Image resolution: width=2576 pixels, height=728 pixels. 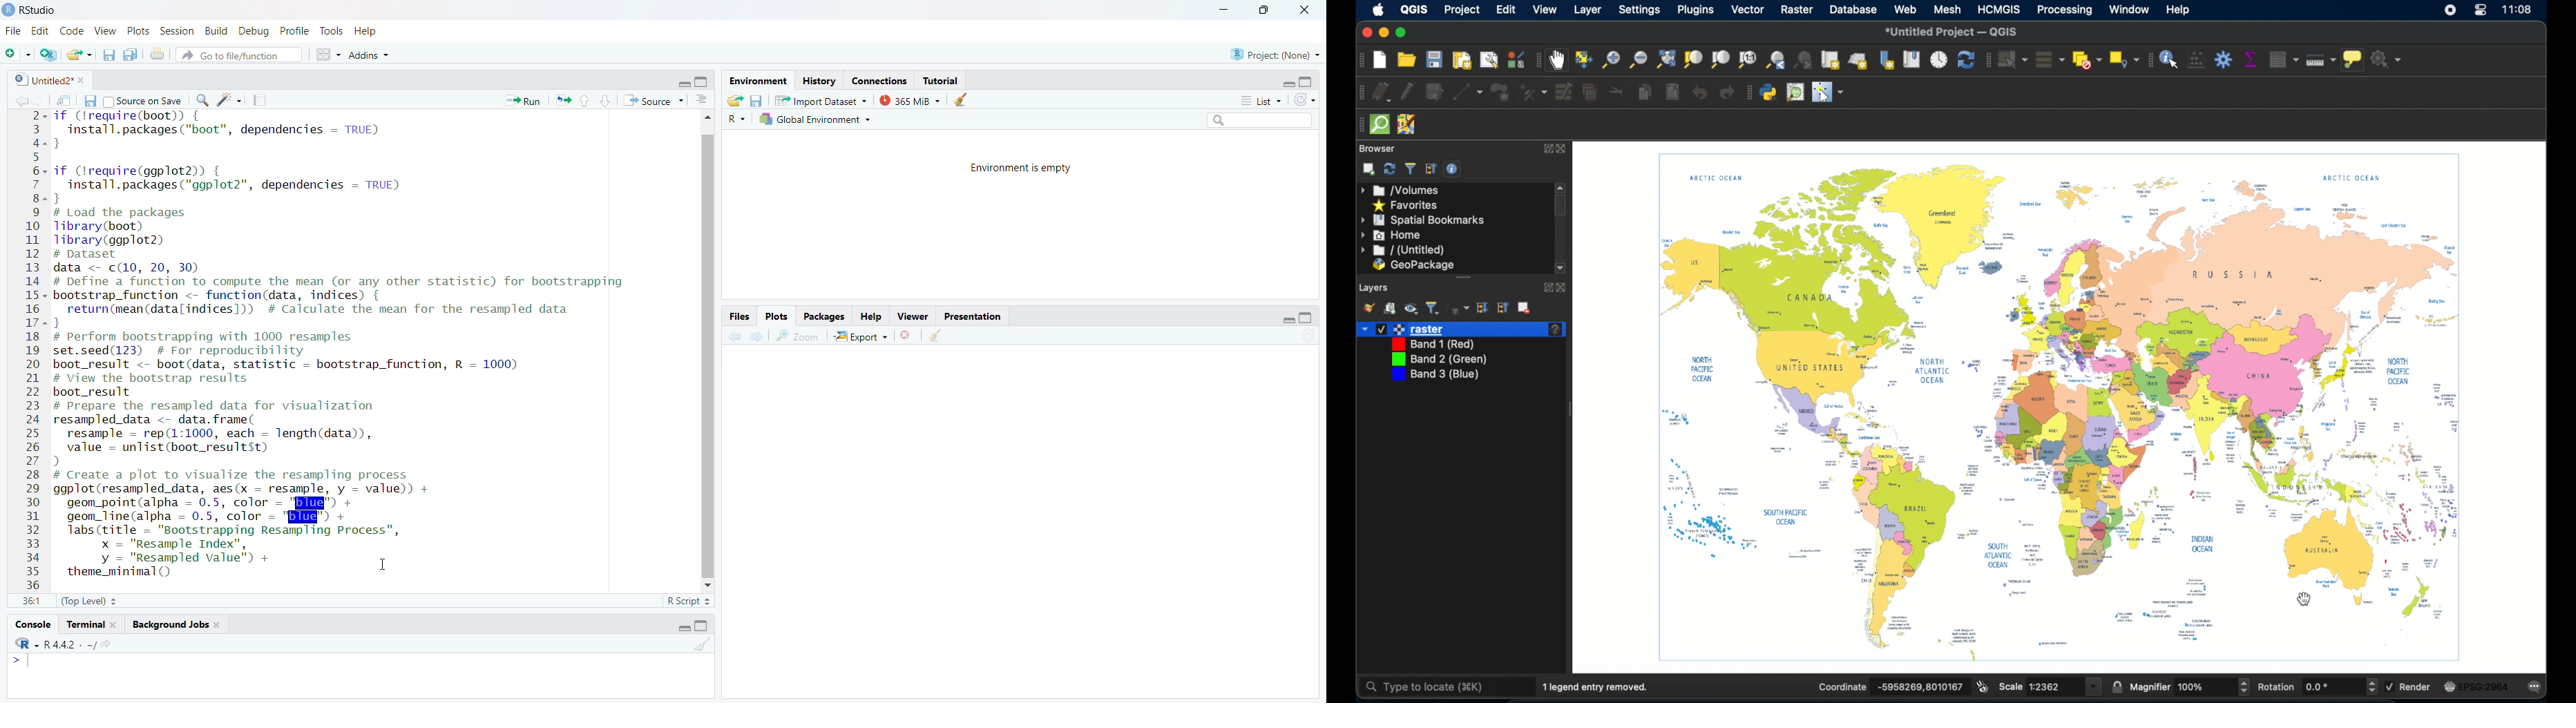 What do you see at coordinates (2323, 62) in the screenshot?
I see `measure line` at bounding box center [2323, 62].